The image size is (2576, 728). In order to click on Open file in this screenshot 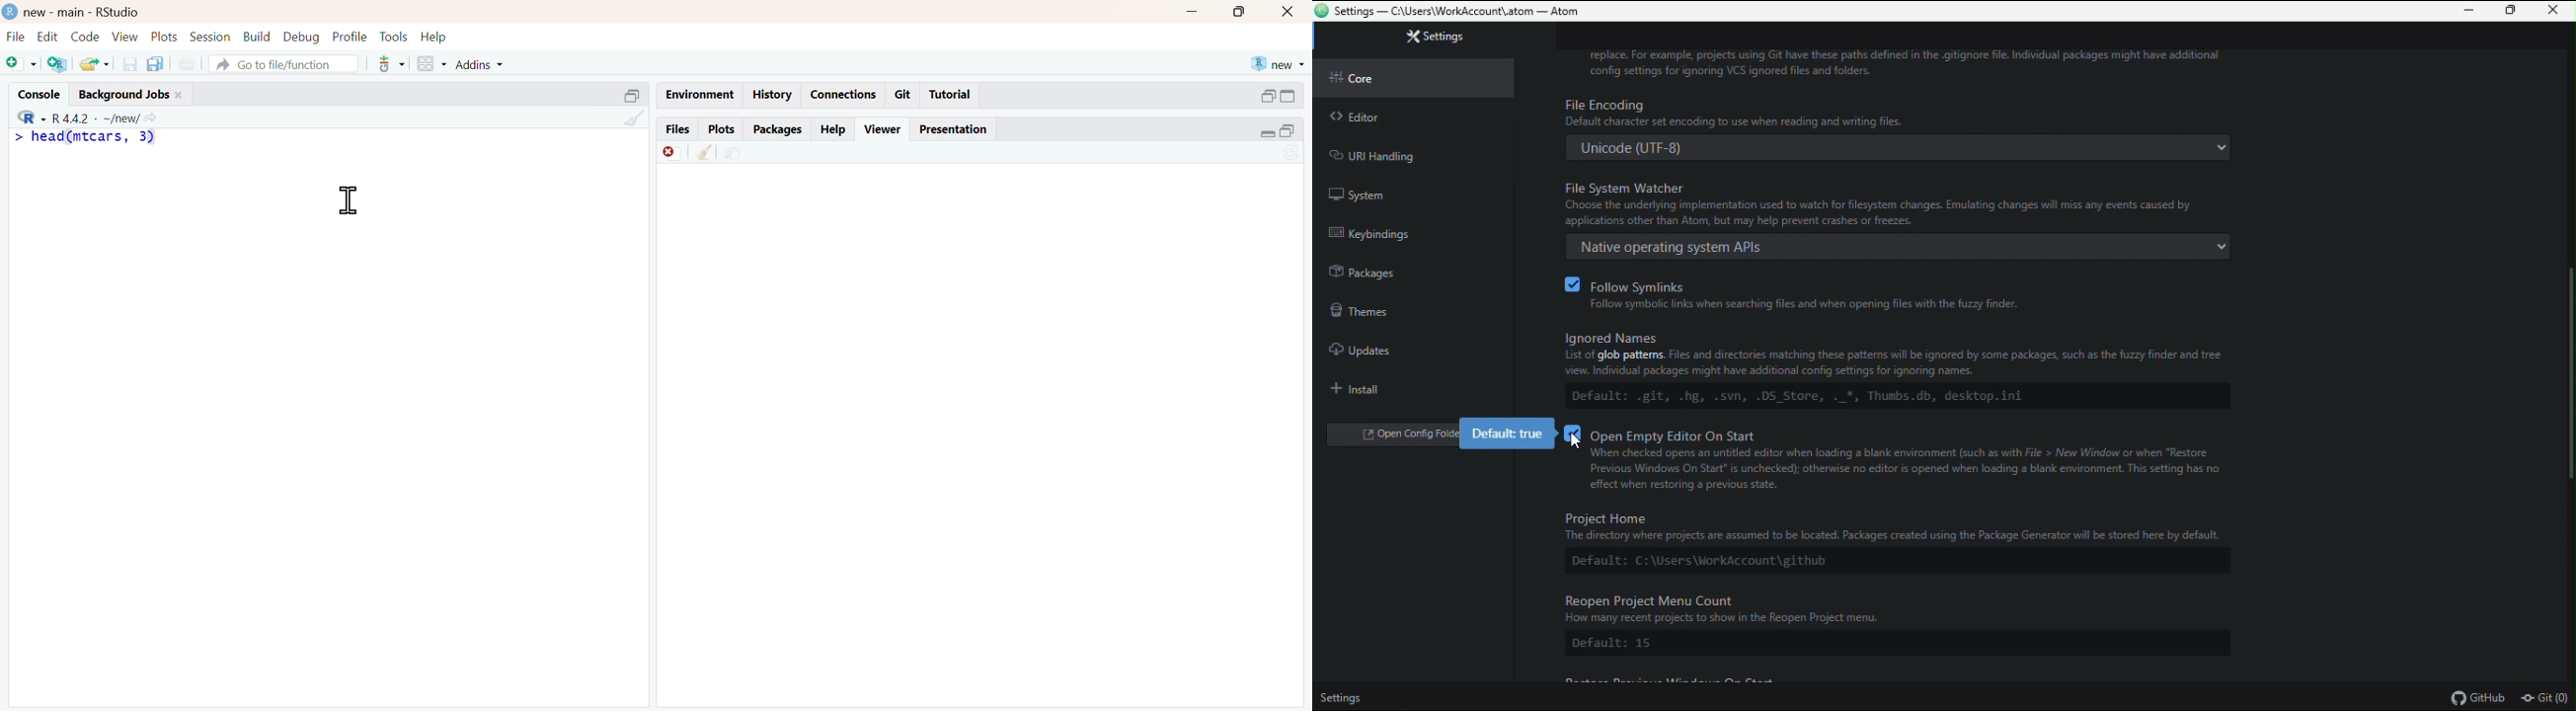, I will do `click(95, 63)`.